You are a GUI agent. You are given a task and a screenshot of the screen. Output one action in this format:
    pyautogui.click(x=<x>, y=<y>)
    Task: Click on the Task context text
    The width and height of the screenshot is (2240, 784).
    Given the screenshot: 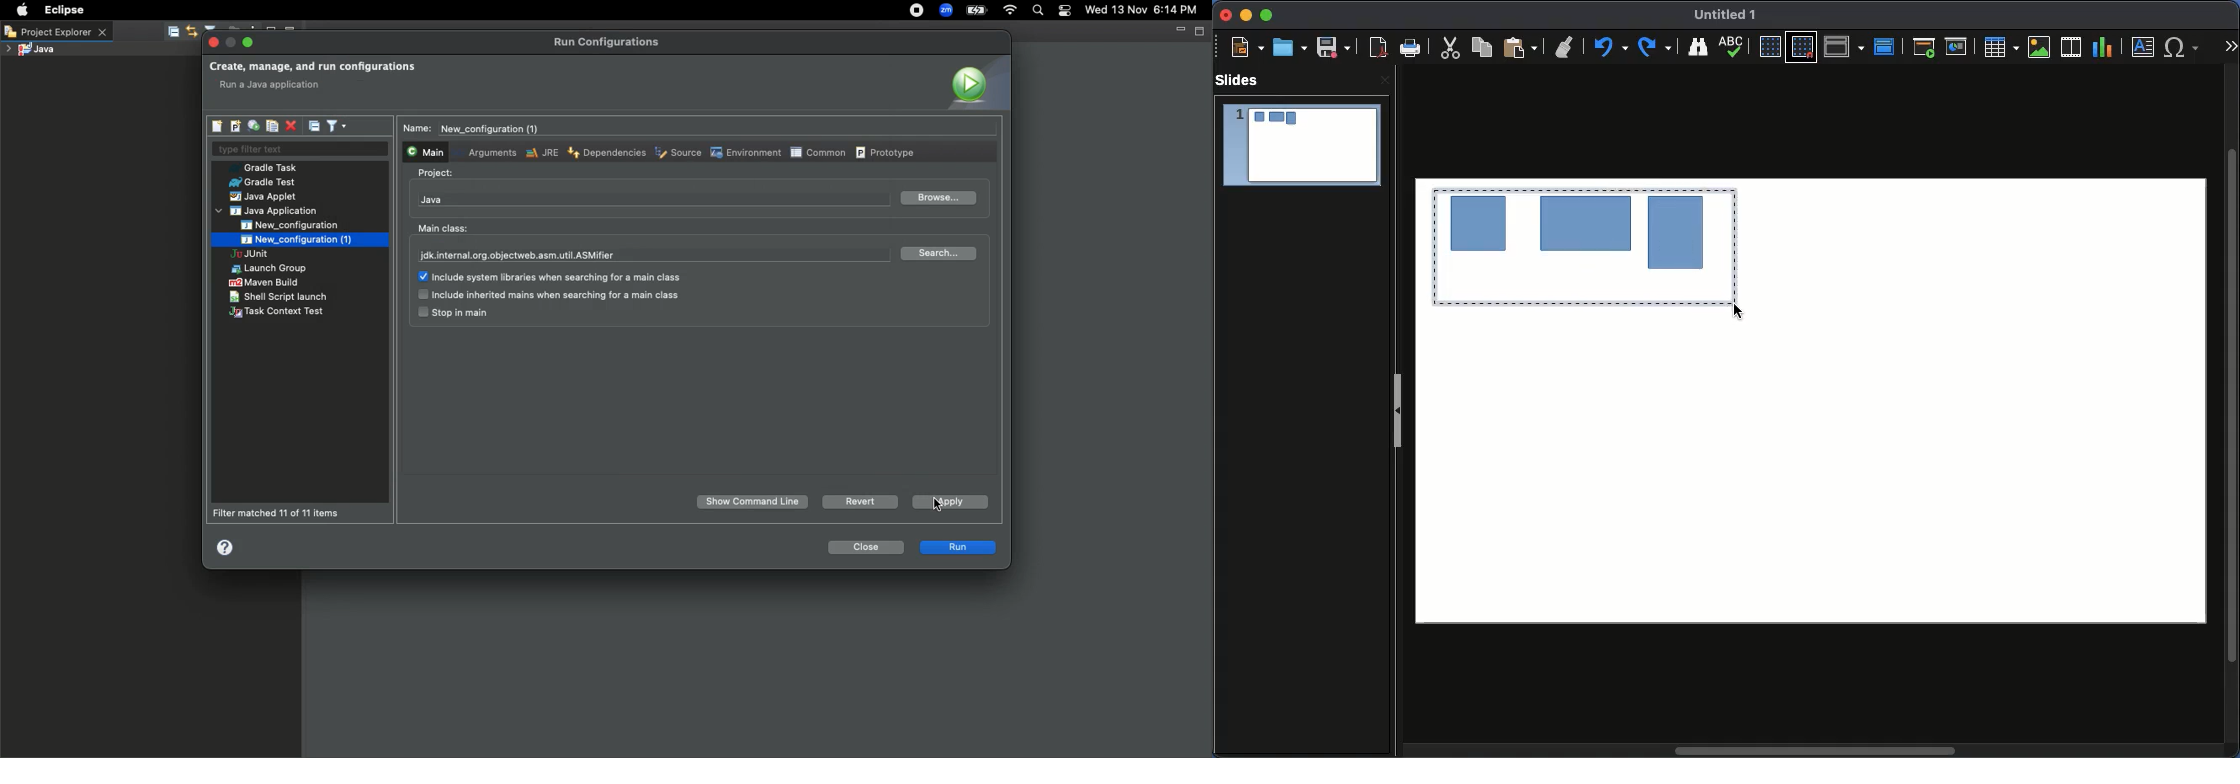 What is the action you would take?
    pyautogui.click(x=279, y=312)
    